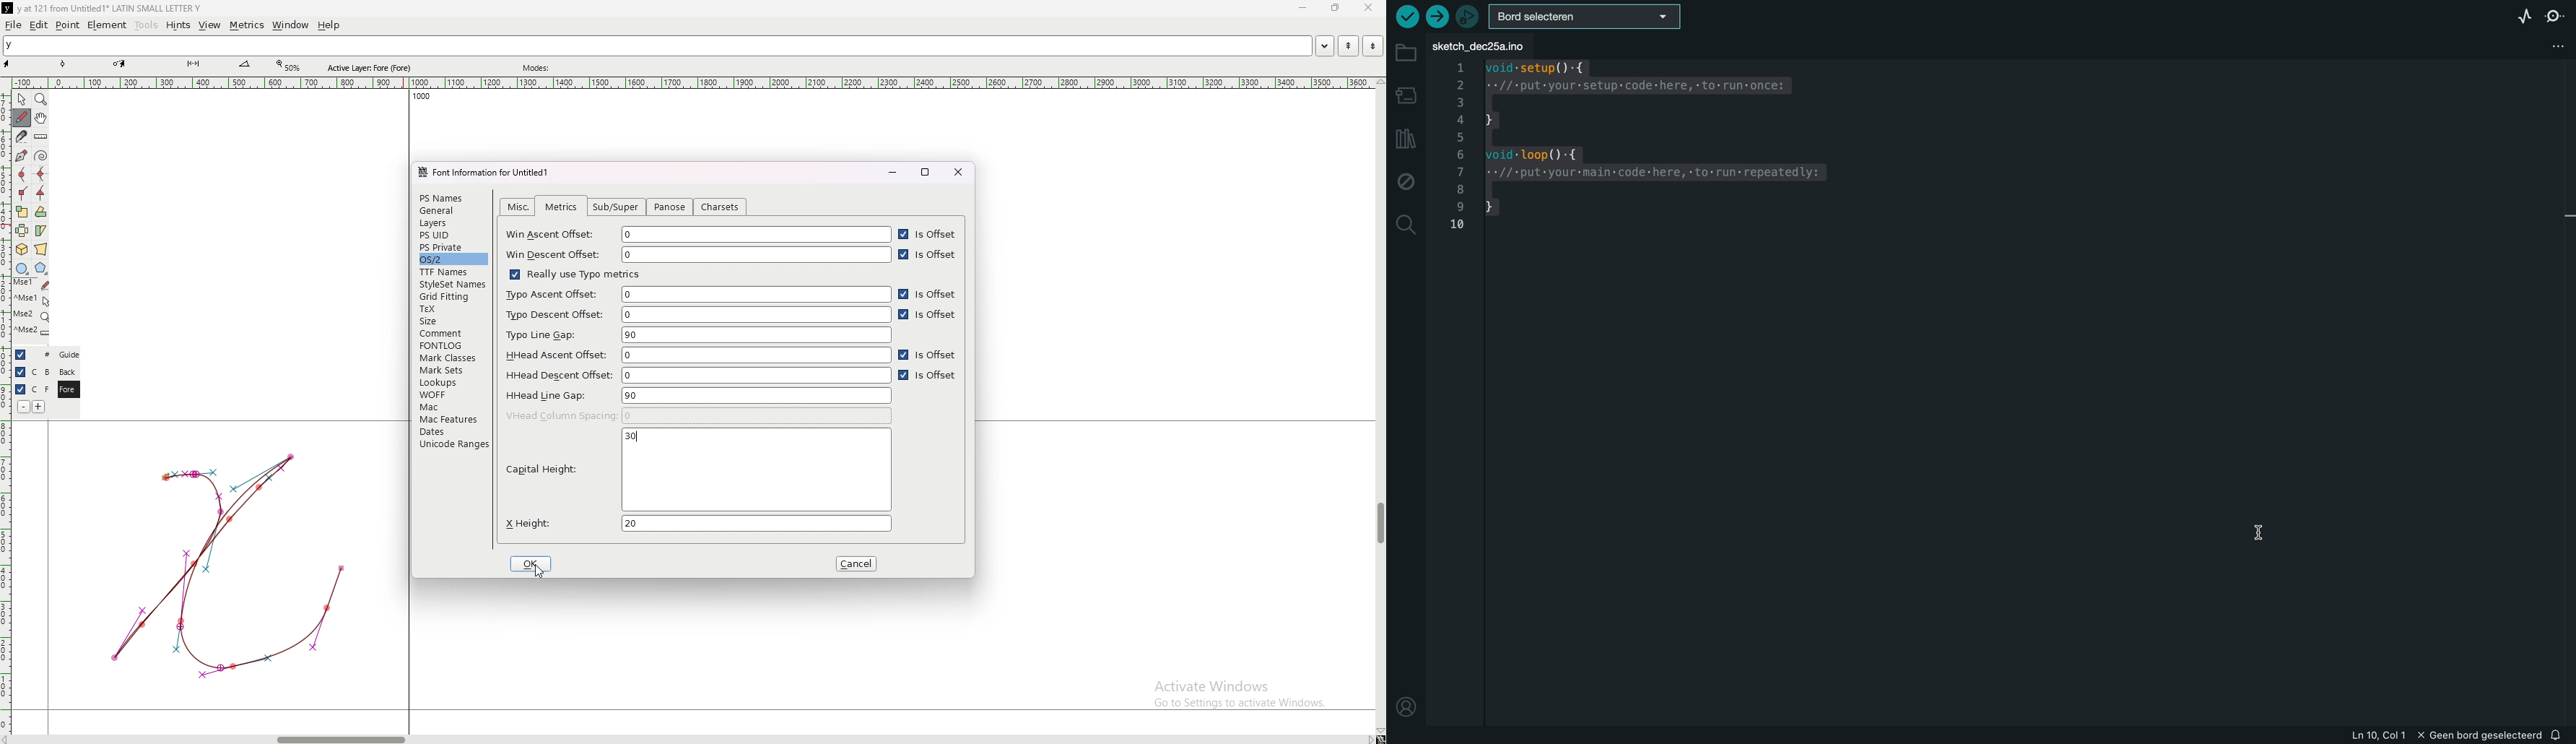 The image size is (2576, 756). I want to click on is offset, so click(928, 377).